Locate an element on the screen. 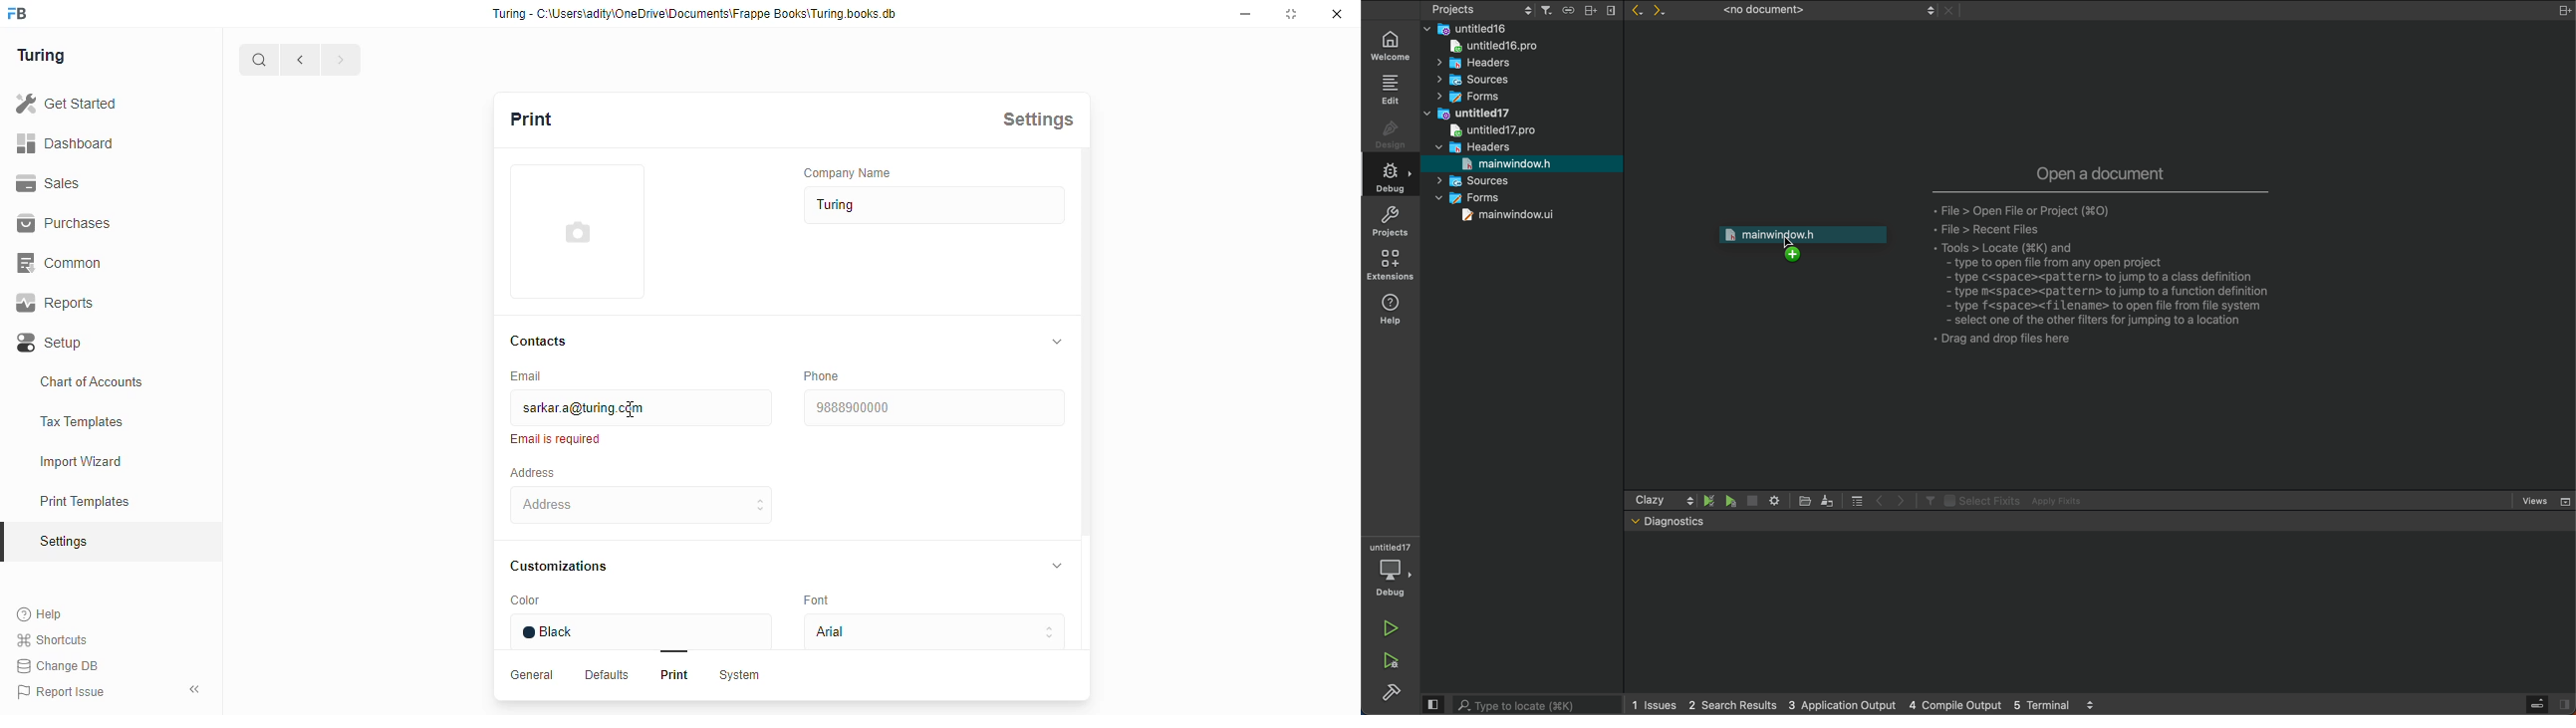  Next is located at coordinates (1902, 499).